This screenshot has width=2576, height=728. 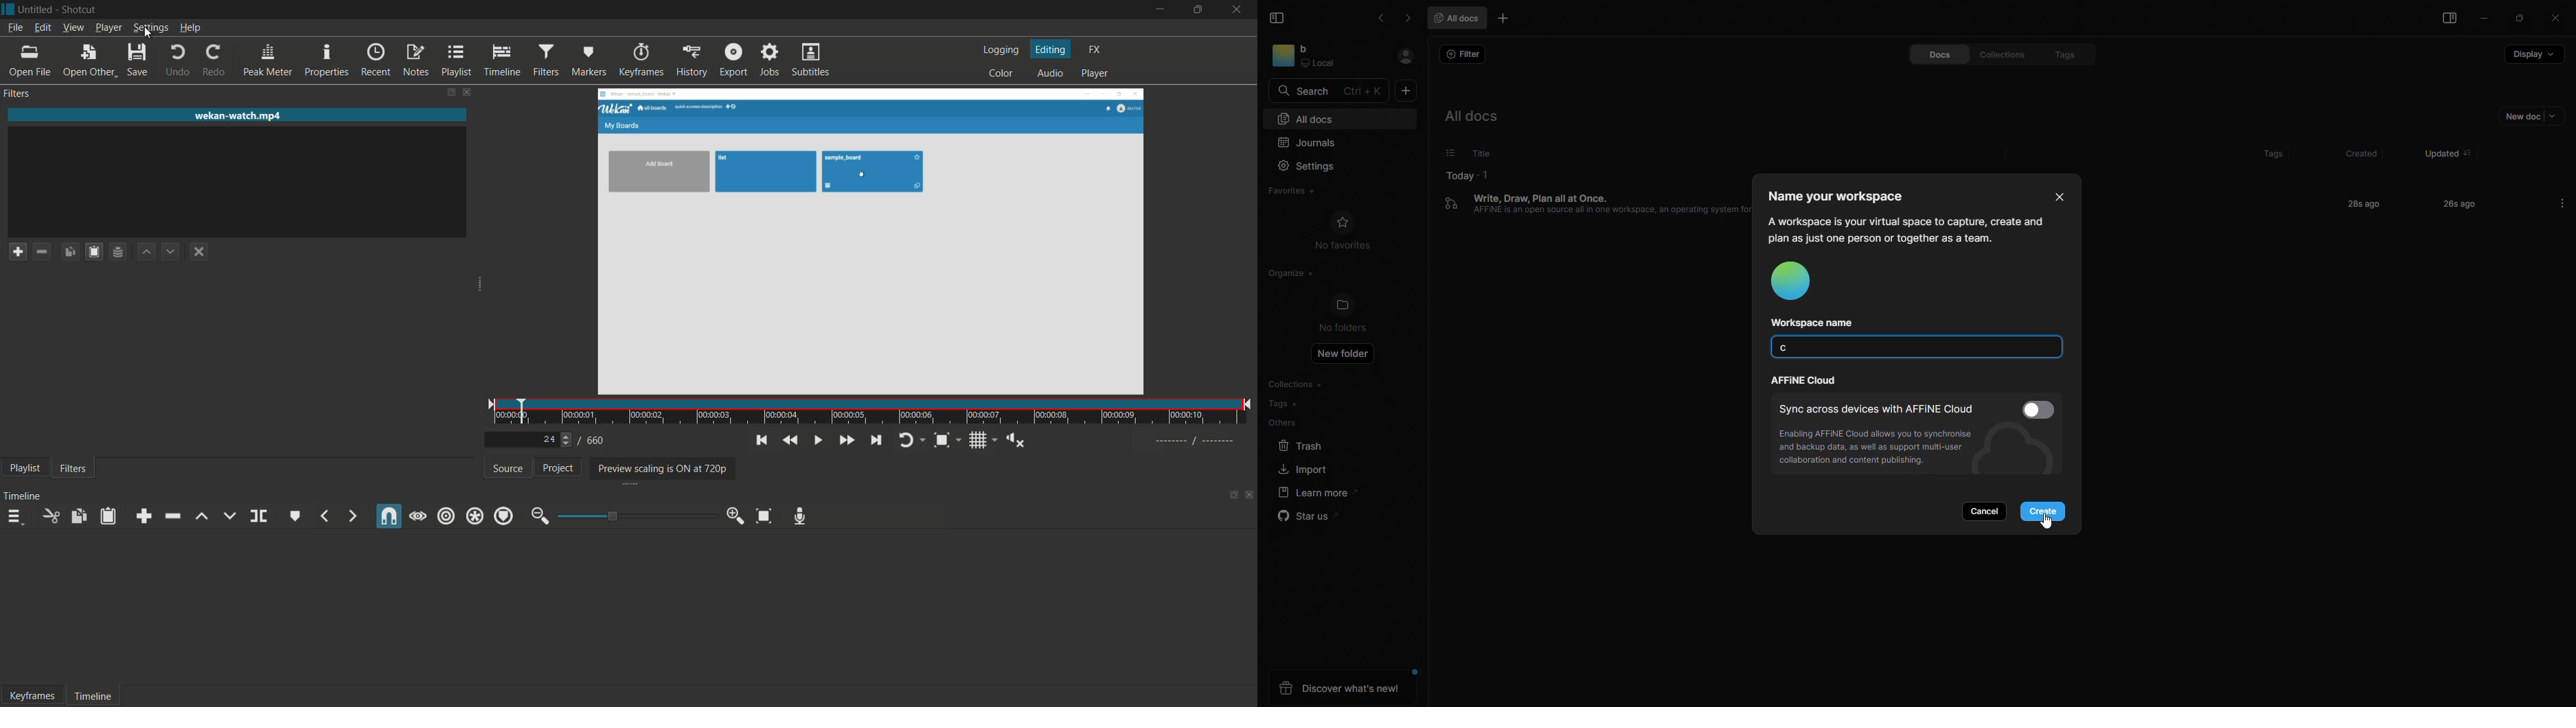 What do you see at coordinates (874, 413) in the screenshot?
I see `time` at bounding box center [874, 413].